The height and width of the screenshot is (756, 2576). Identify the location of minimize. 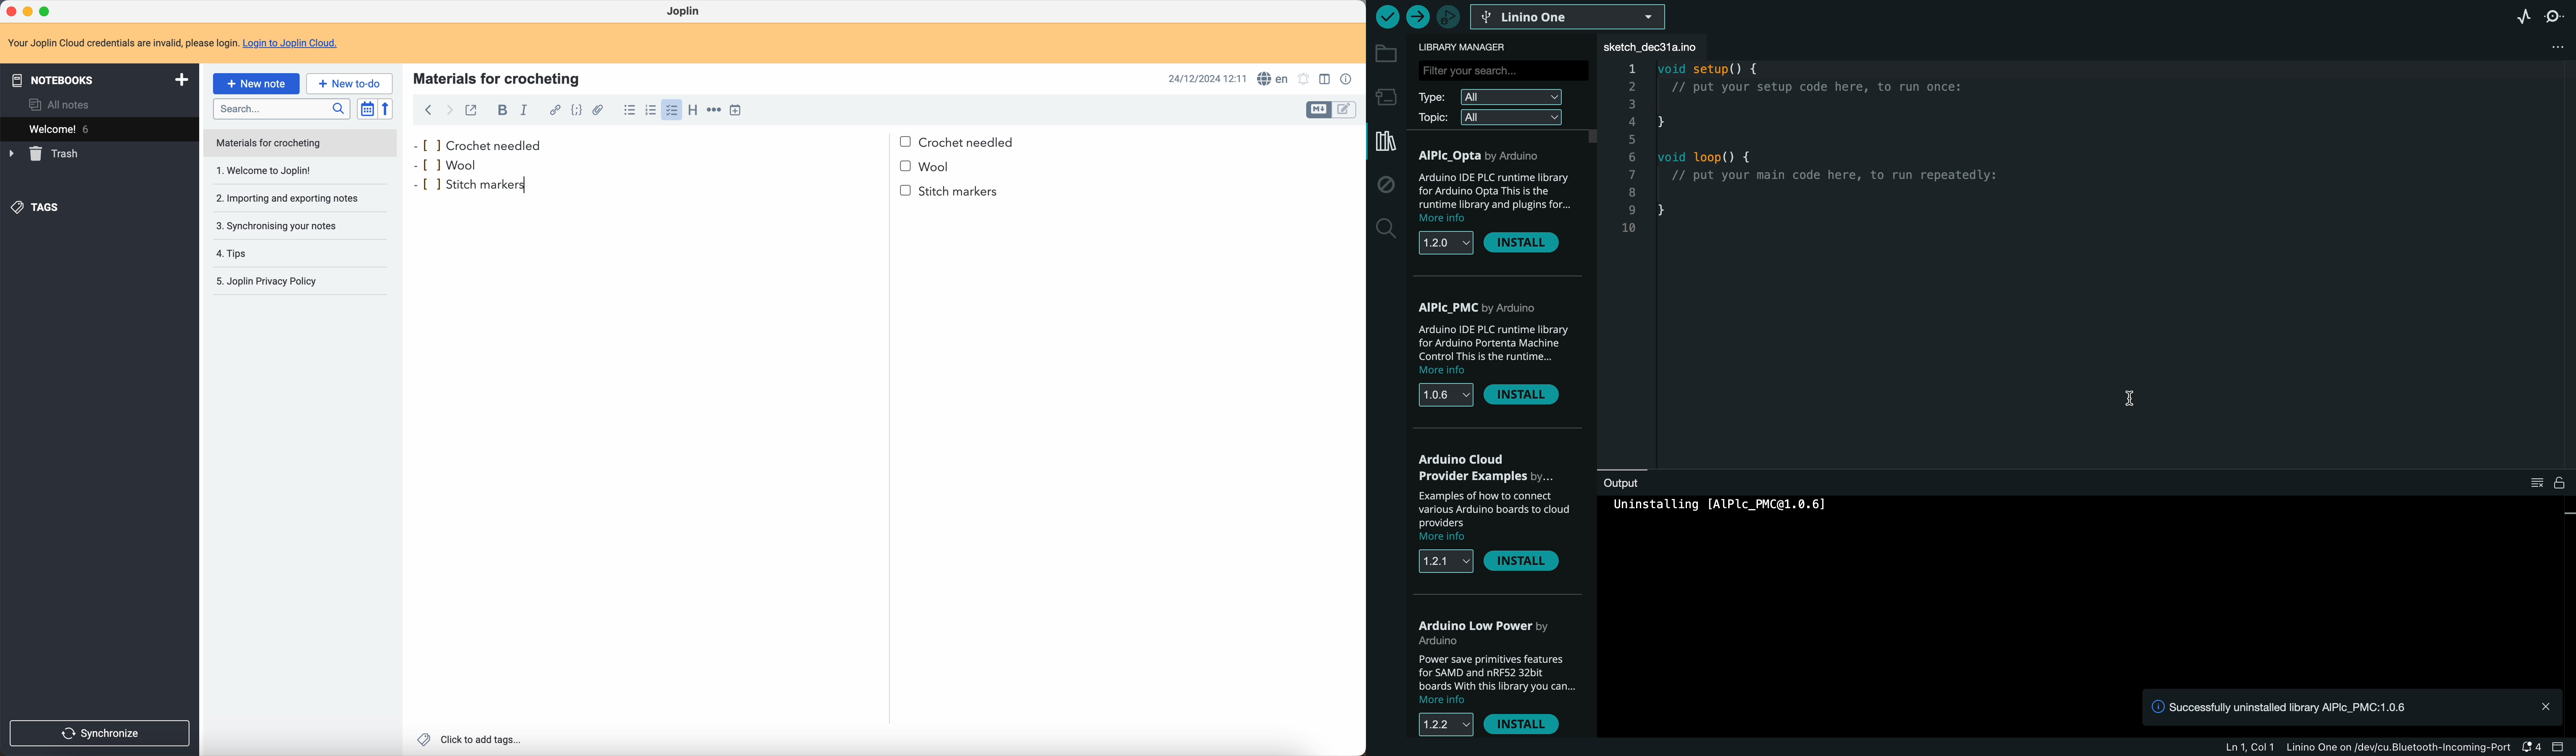
(30, 12).